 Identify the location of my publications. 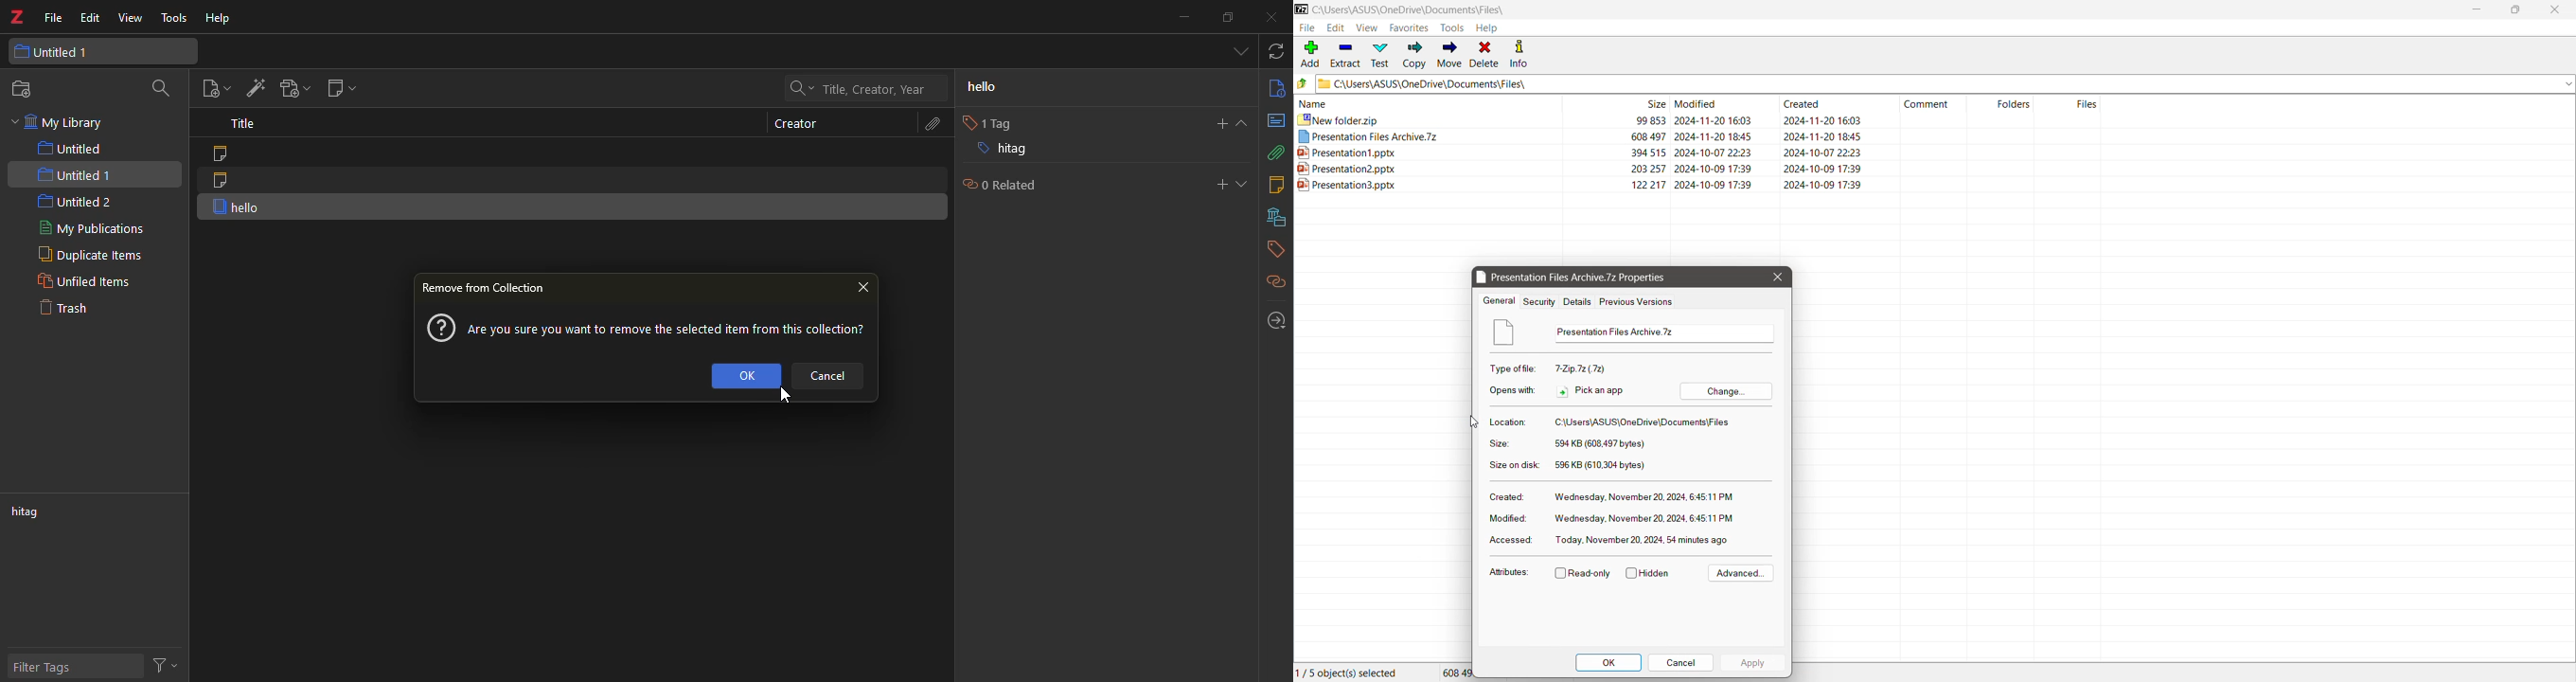
(94, 230).